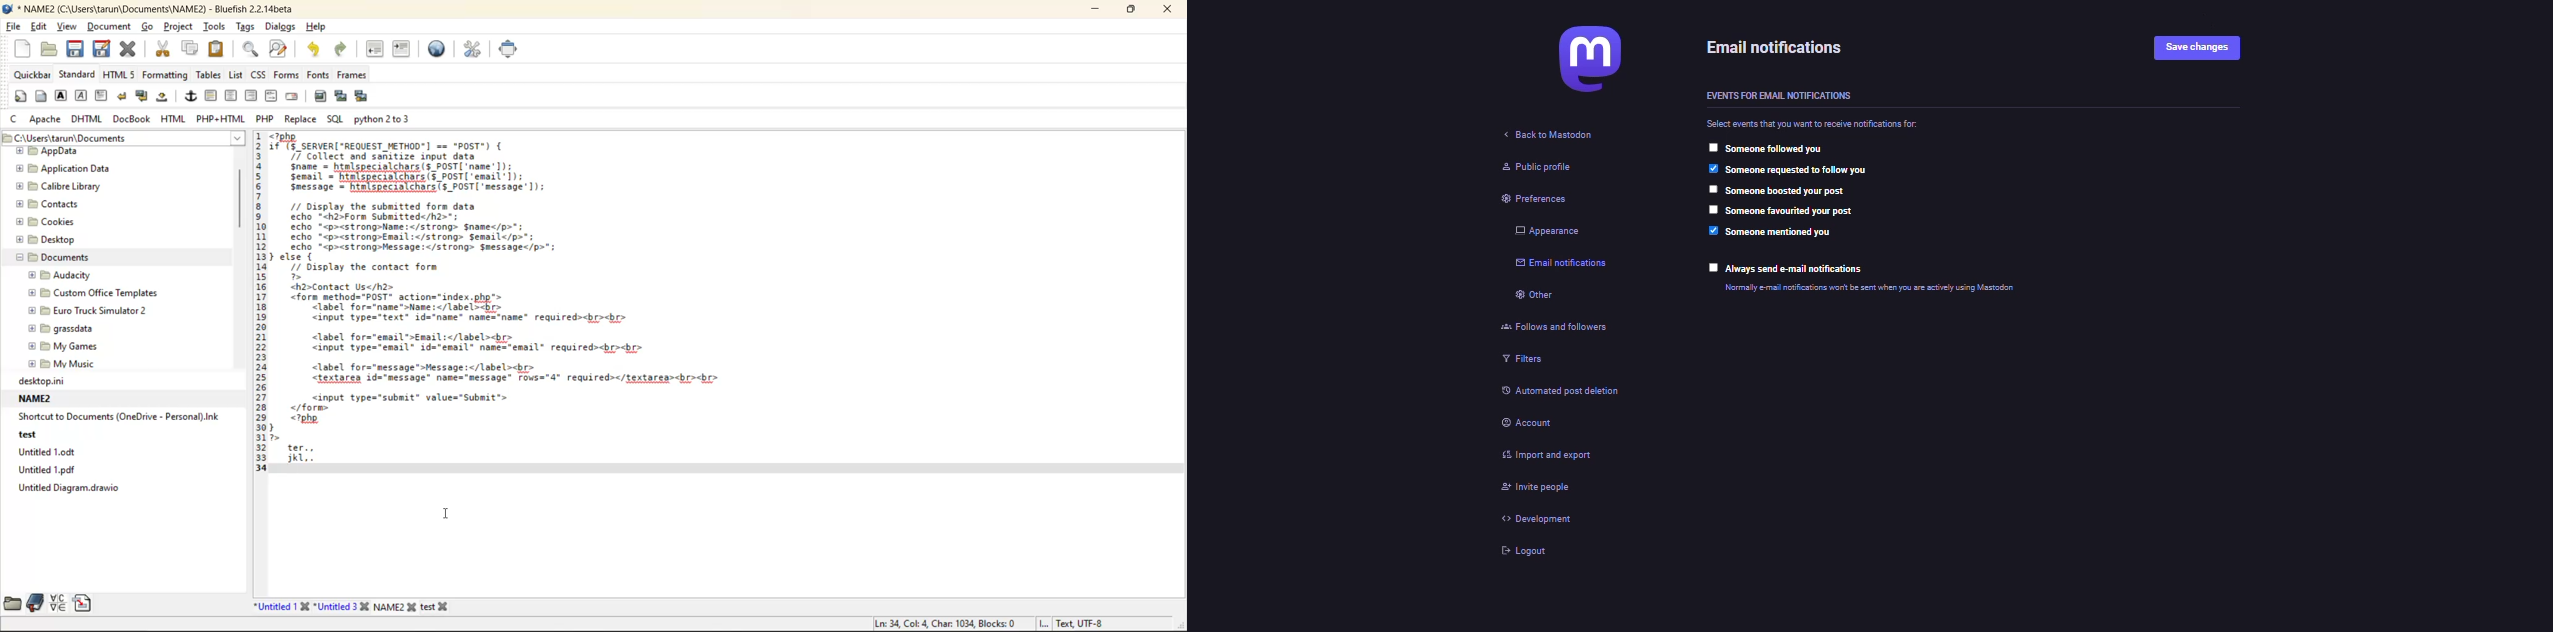 The height and width of the screenshot is (644, 2576). Describe the element at coordinates (36, 399) in the screenshot. I see `NAME2` at that location.